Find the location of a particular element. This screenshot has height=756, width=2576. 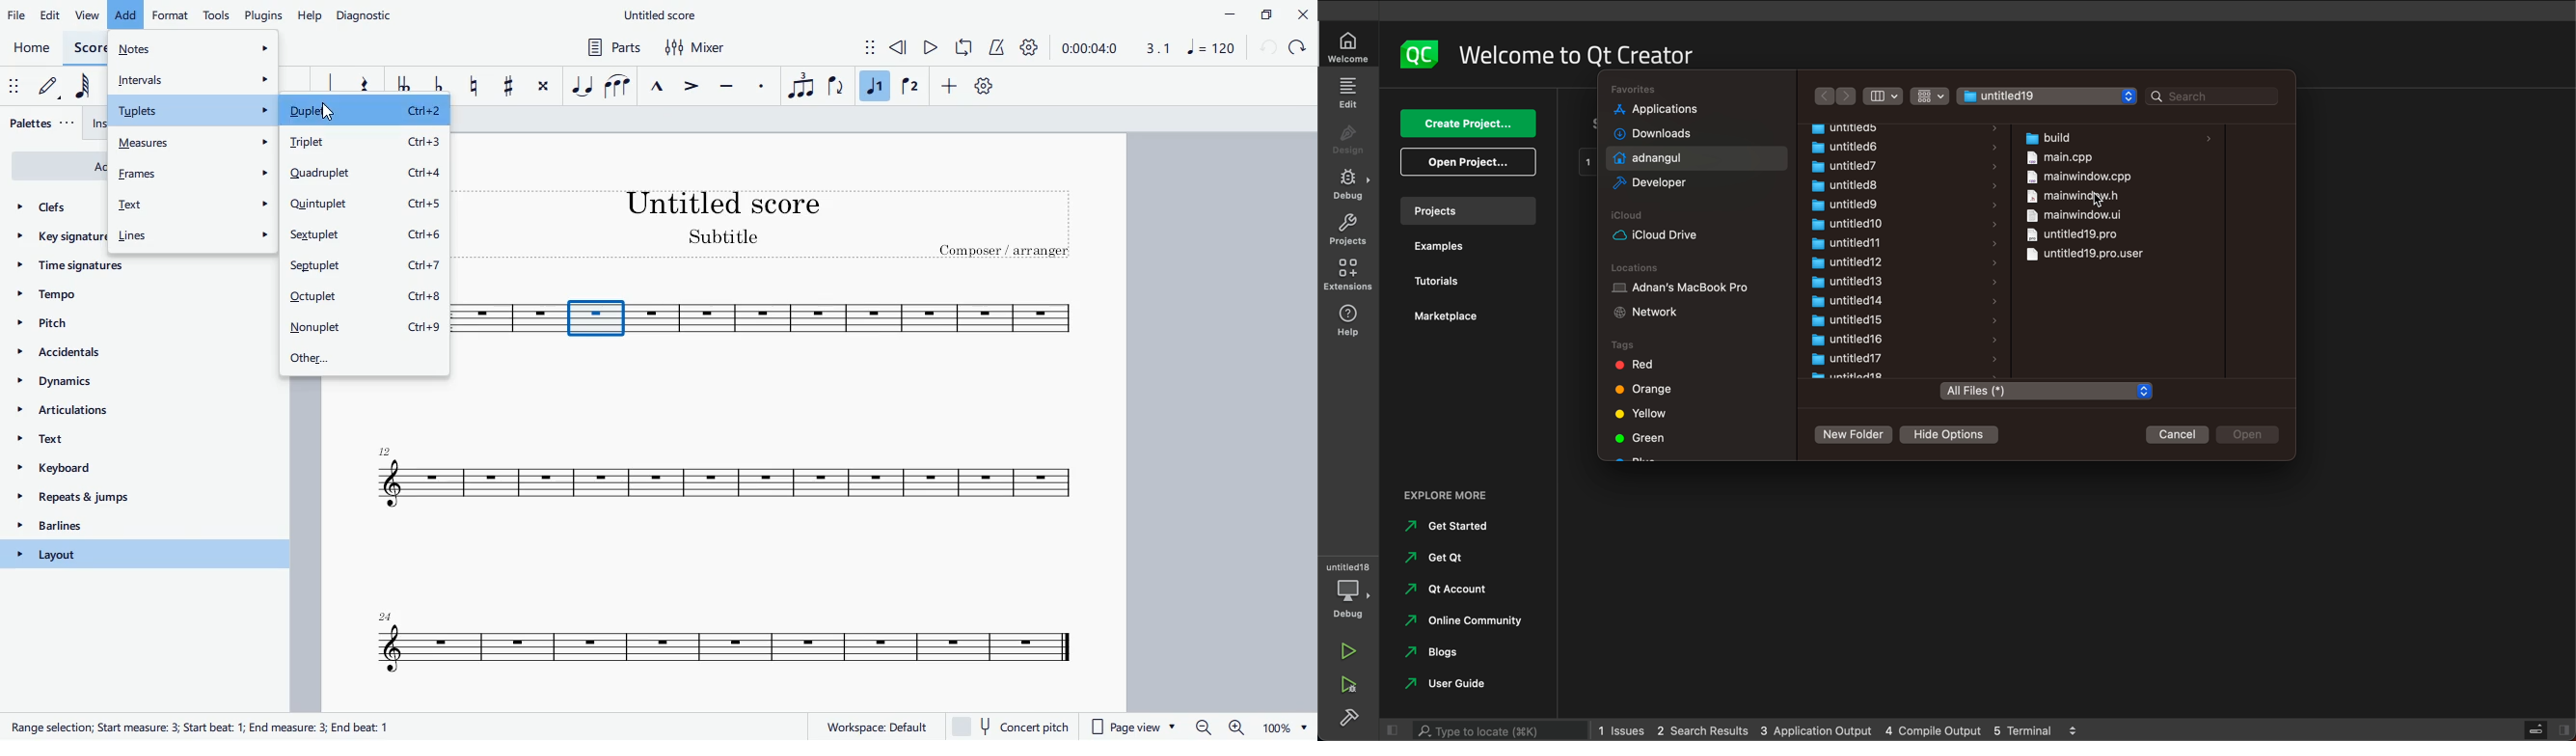

score is located at coordinates (504, 319).